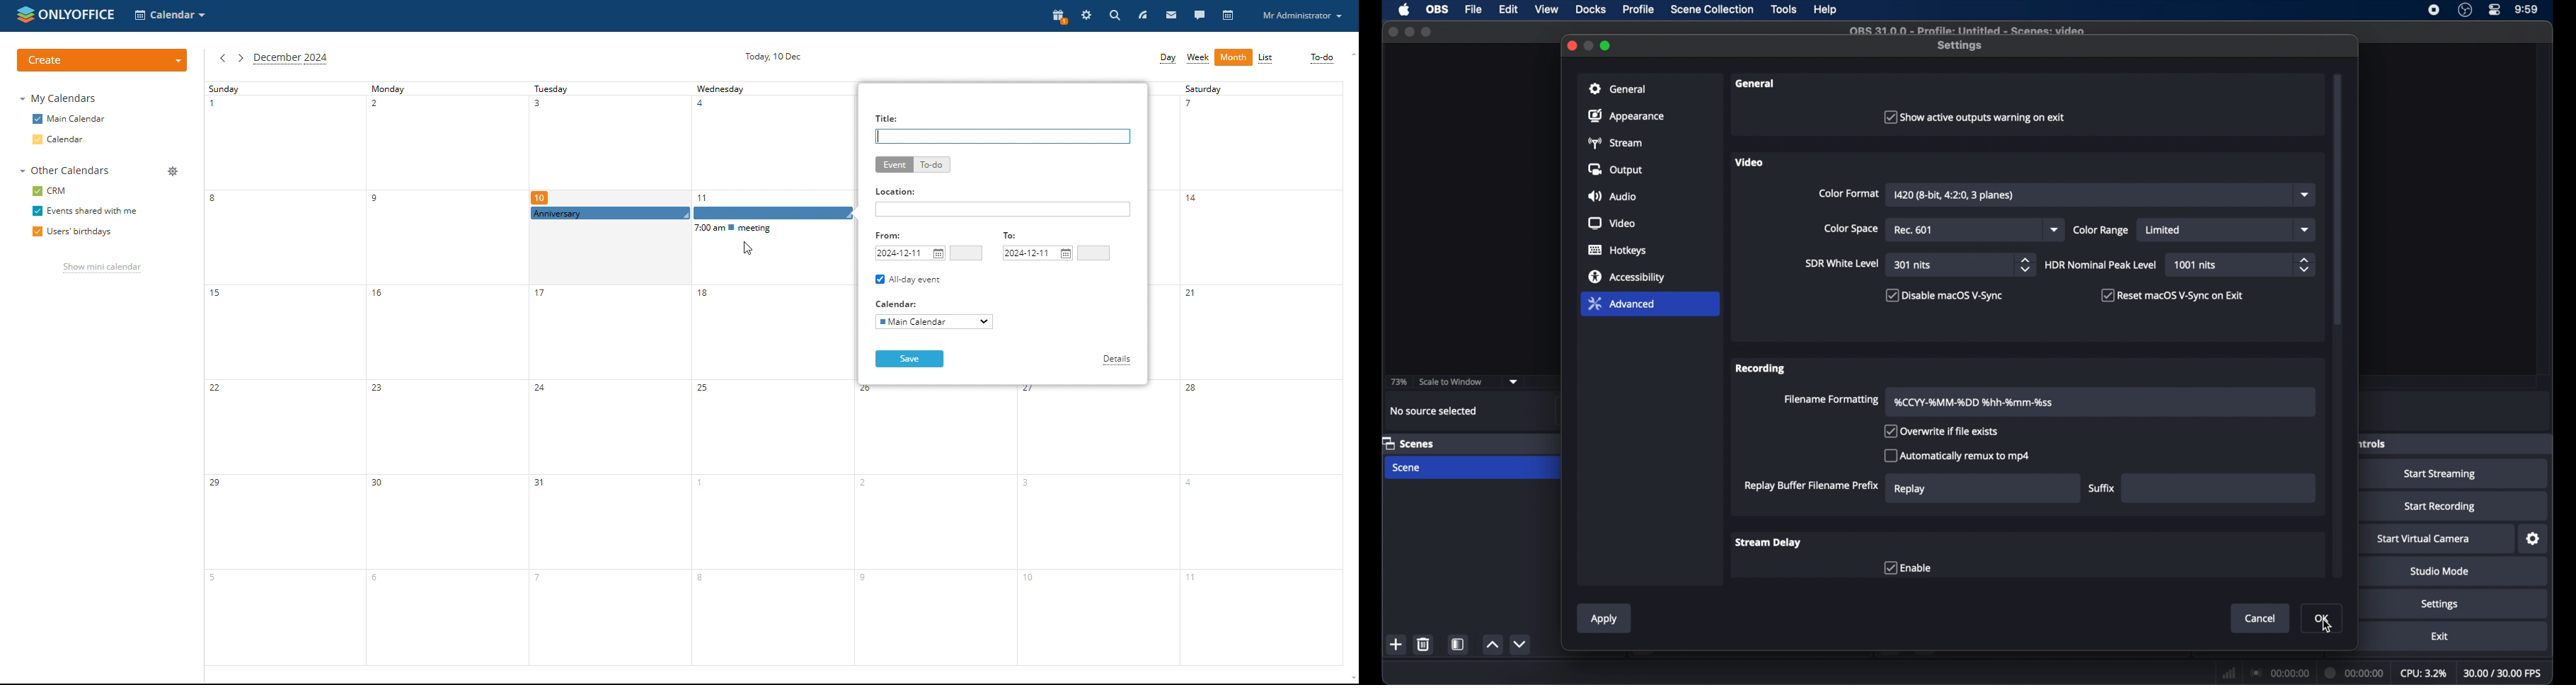 Image resolution: width=2576 pixels, height=700 pixels. Describe the element at coordinates (2440, 637) in the screenshot. I see `exit` at that location.